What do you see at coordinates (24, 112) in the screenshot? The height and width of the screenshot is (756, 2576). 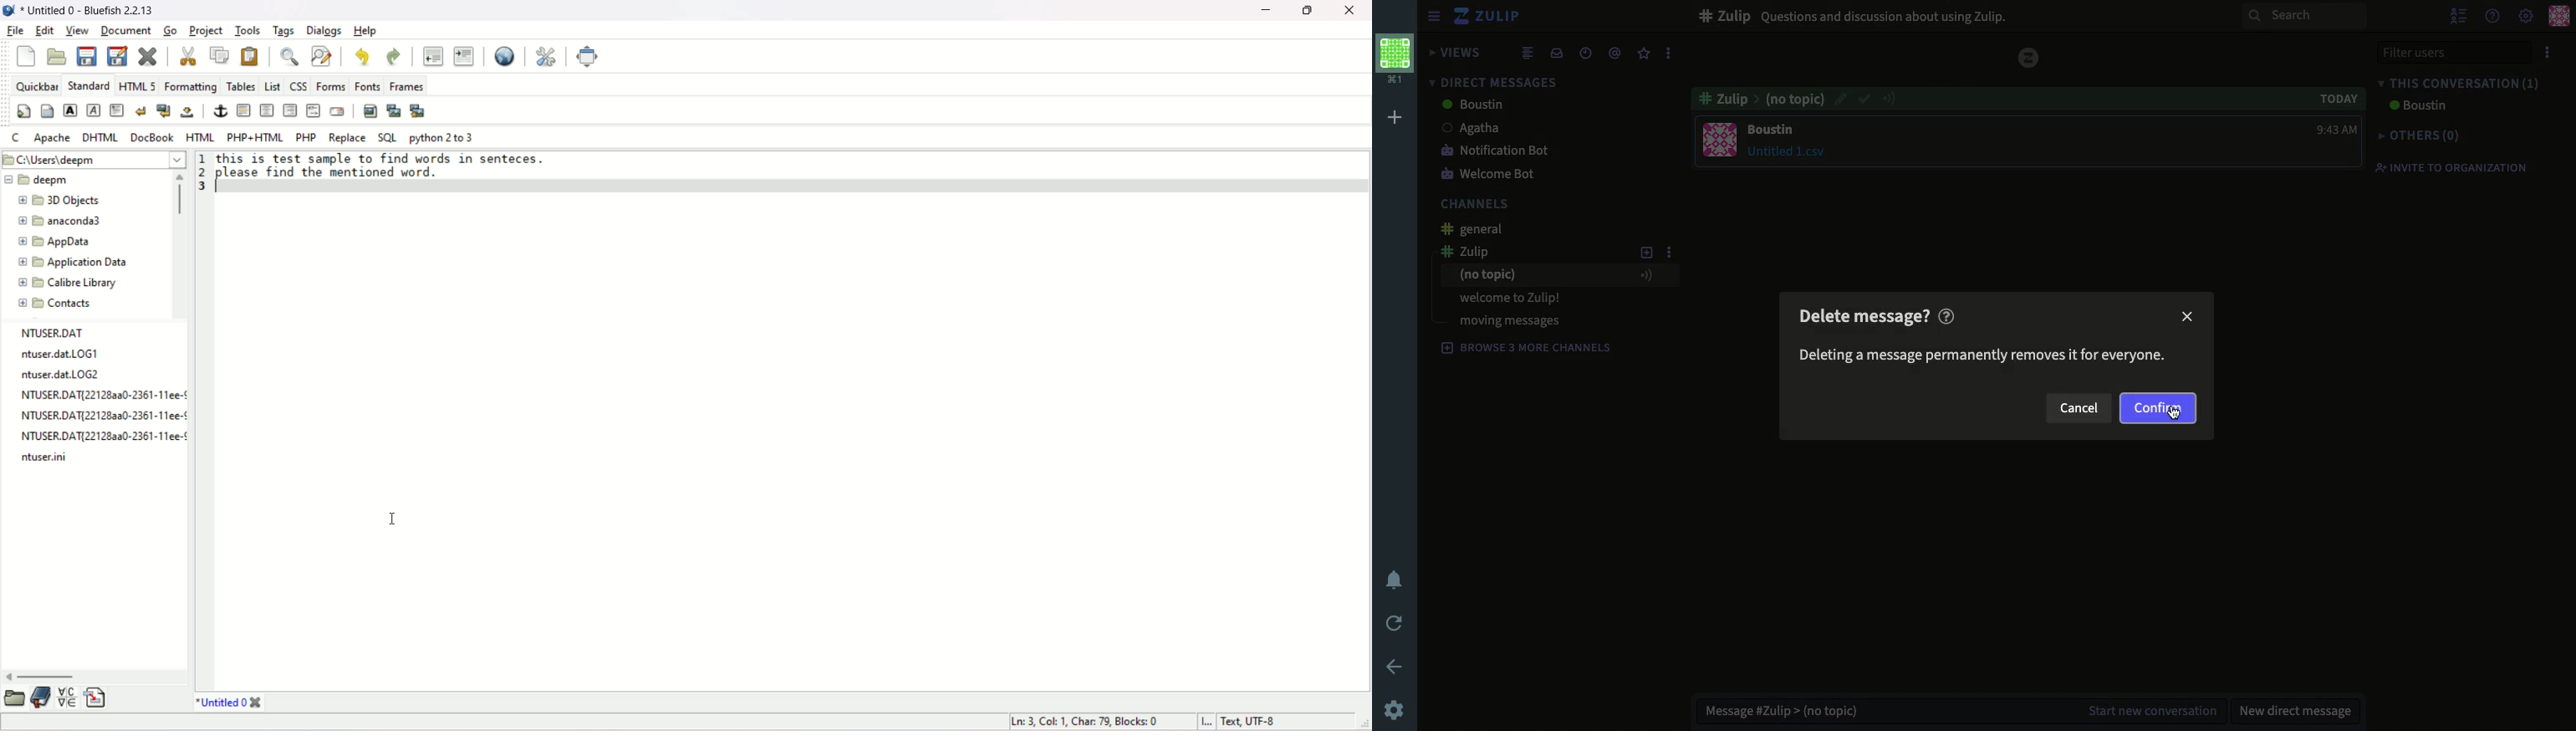 I see `quickstart` at bounding box center [24, 112].